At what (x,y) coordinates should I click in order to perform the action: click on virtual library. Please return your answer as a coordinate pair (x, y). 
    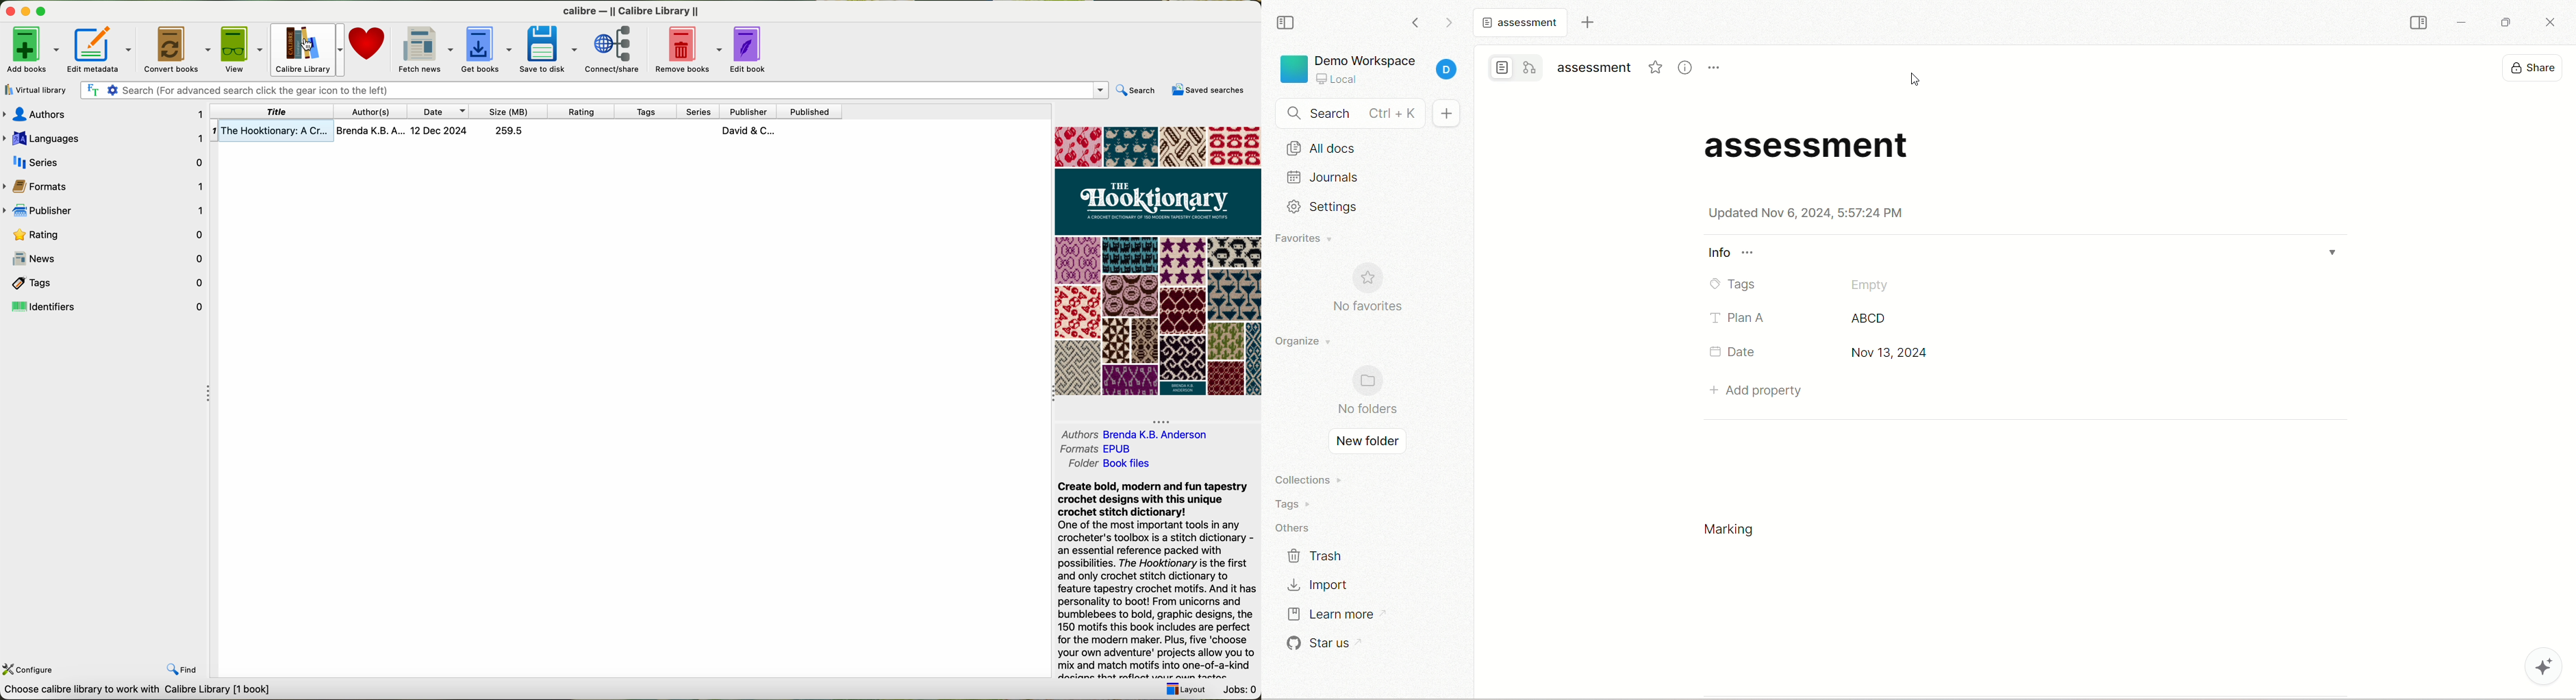
    Looking at the image, I should click on (35, 90).